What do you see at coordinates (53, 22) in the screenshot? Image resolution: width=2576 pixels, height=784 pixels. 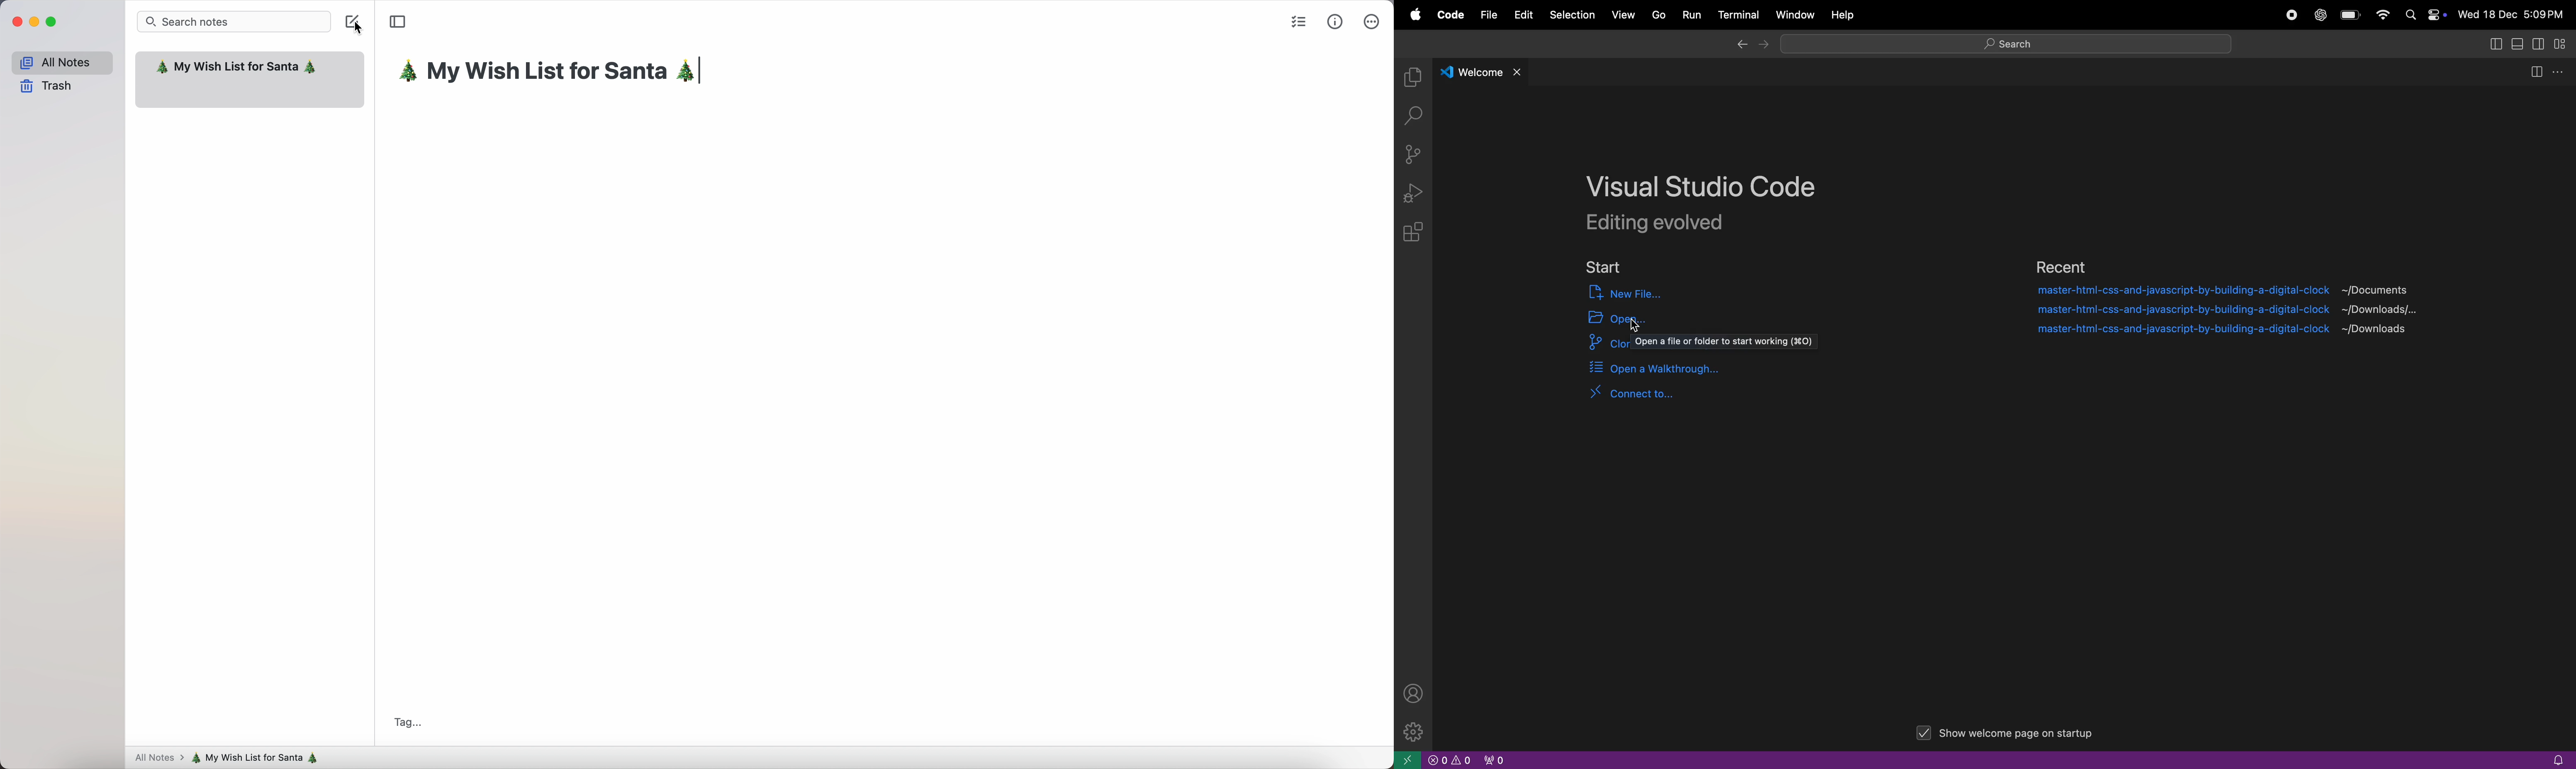 I see `maximize` at bounding box center [53, 22].